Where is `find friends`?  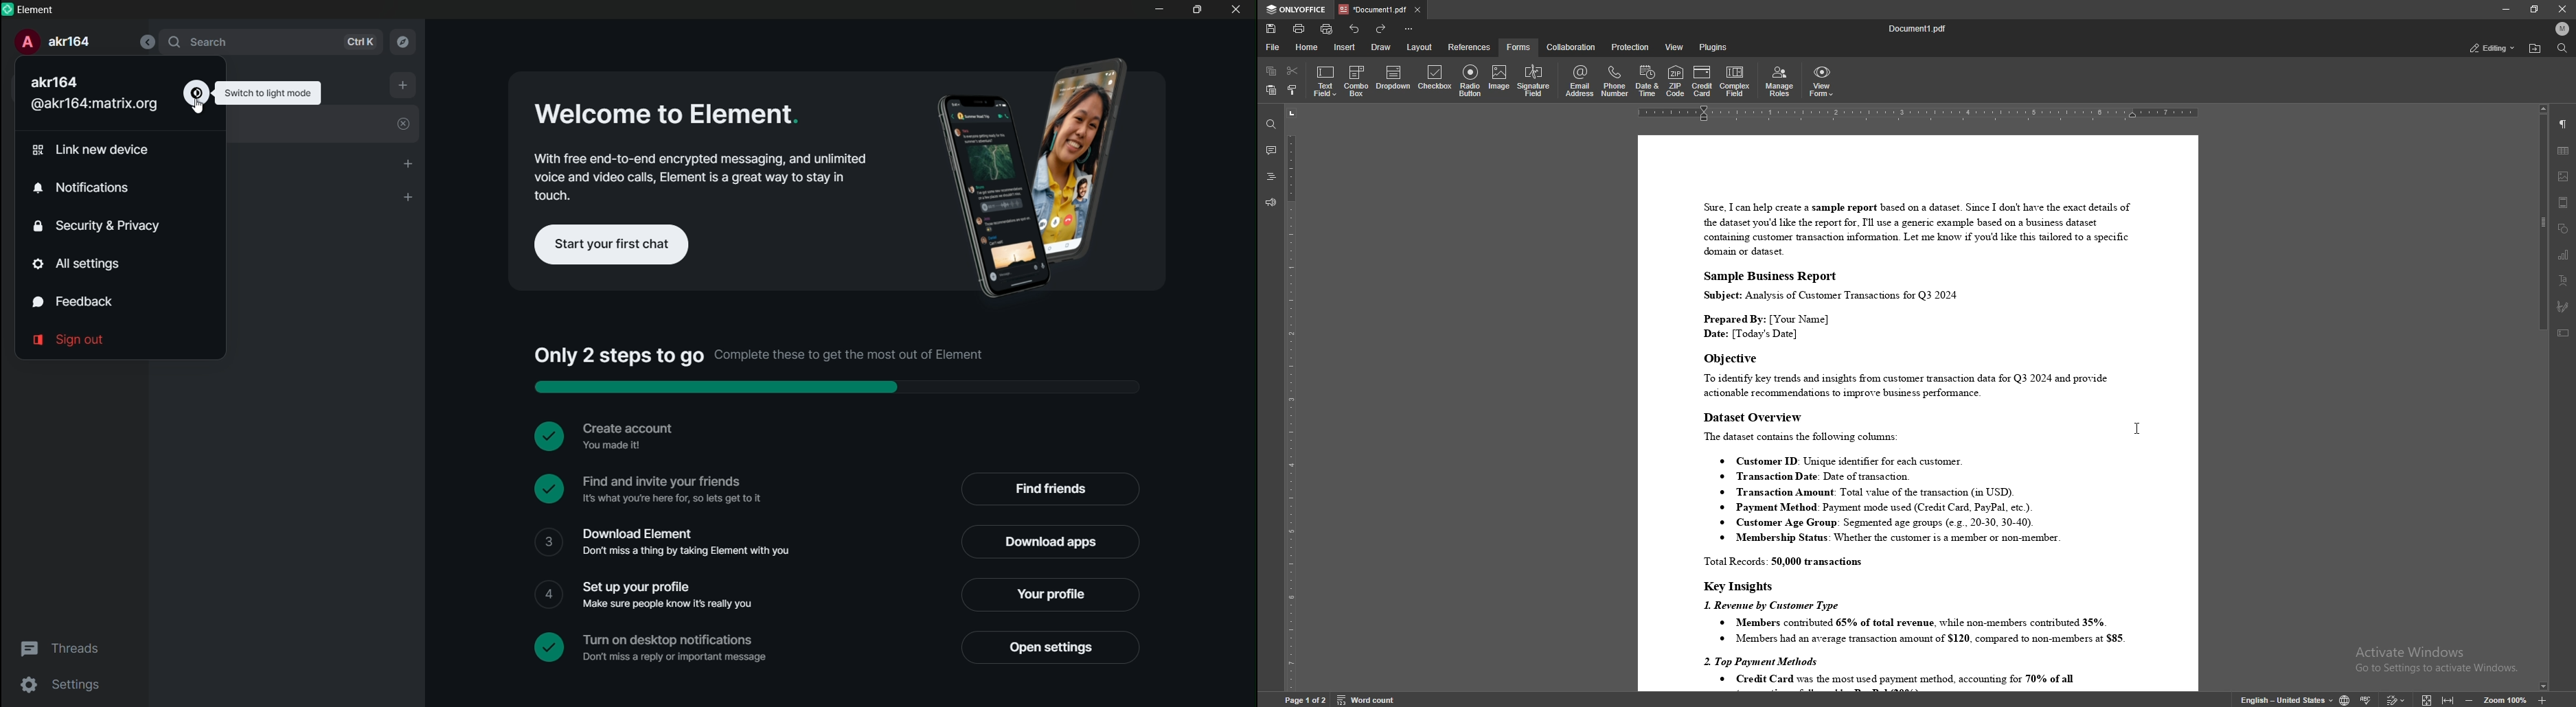
find friends is located at coordinates (1053, 490).